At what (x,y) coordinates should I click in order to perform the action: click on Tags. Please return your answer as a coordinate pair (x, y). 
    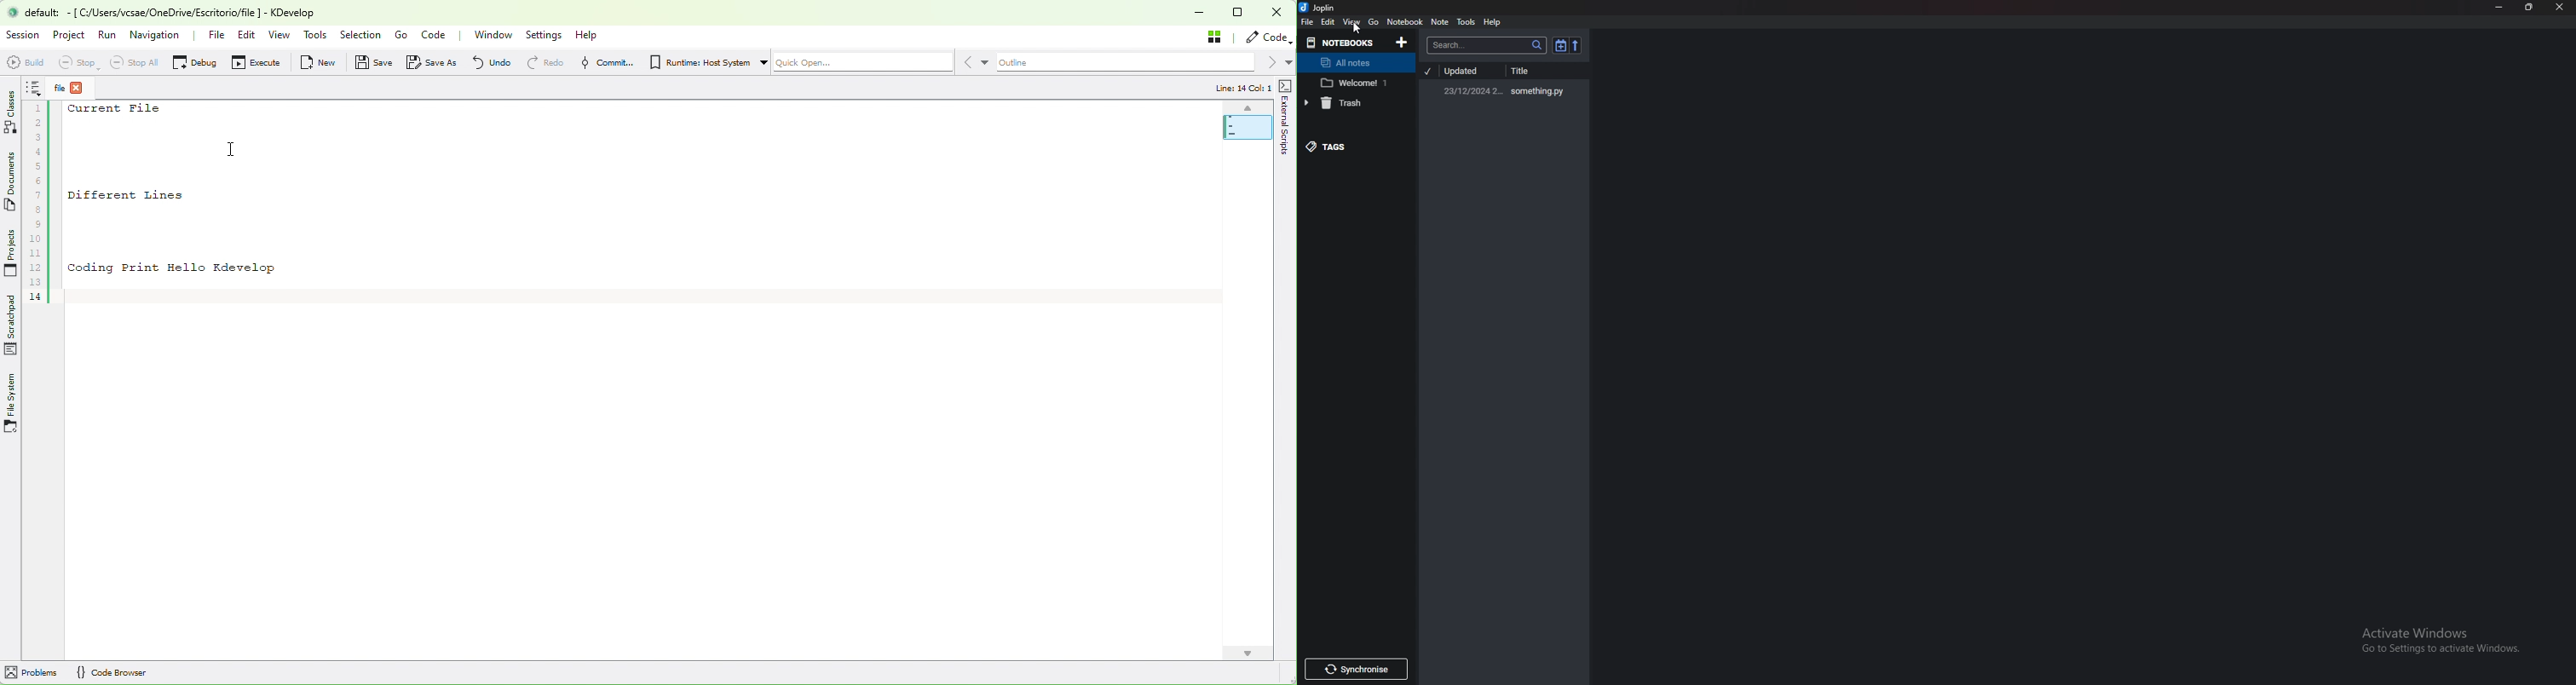
    Looking at the image, I should click on (1348, 146).